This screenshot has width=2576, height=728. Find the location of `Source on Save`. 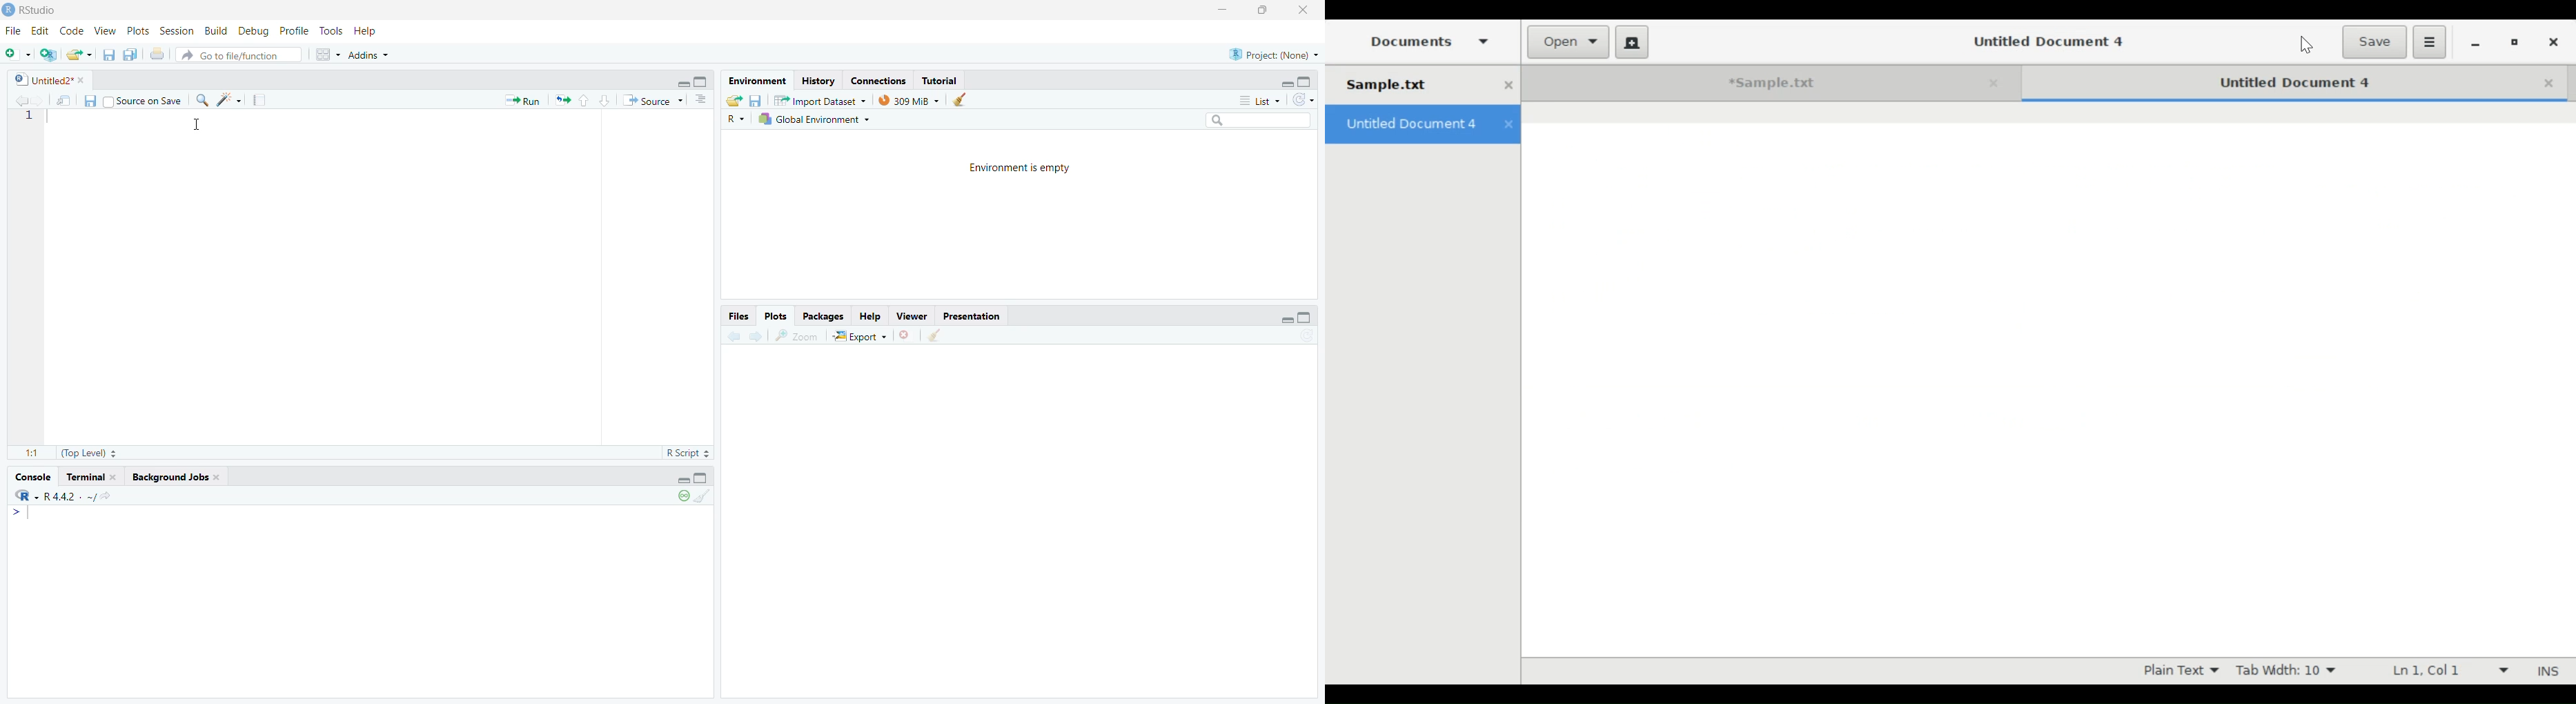

Source on Save is located at coordinates (146, 101).